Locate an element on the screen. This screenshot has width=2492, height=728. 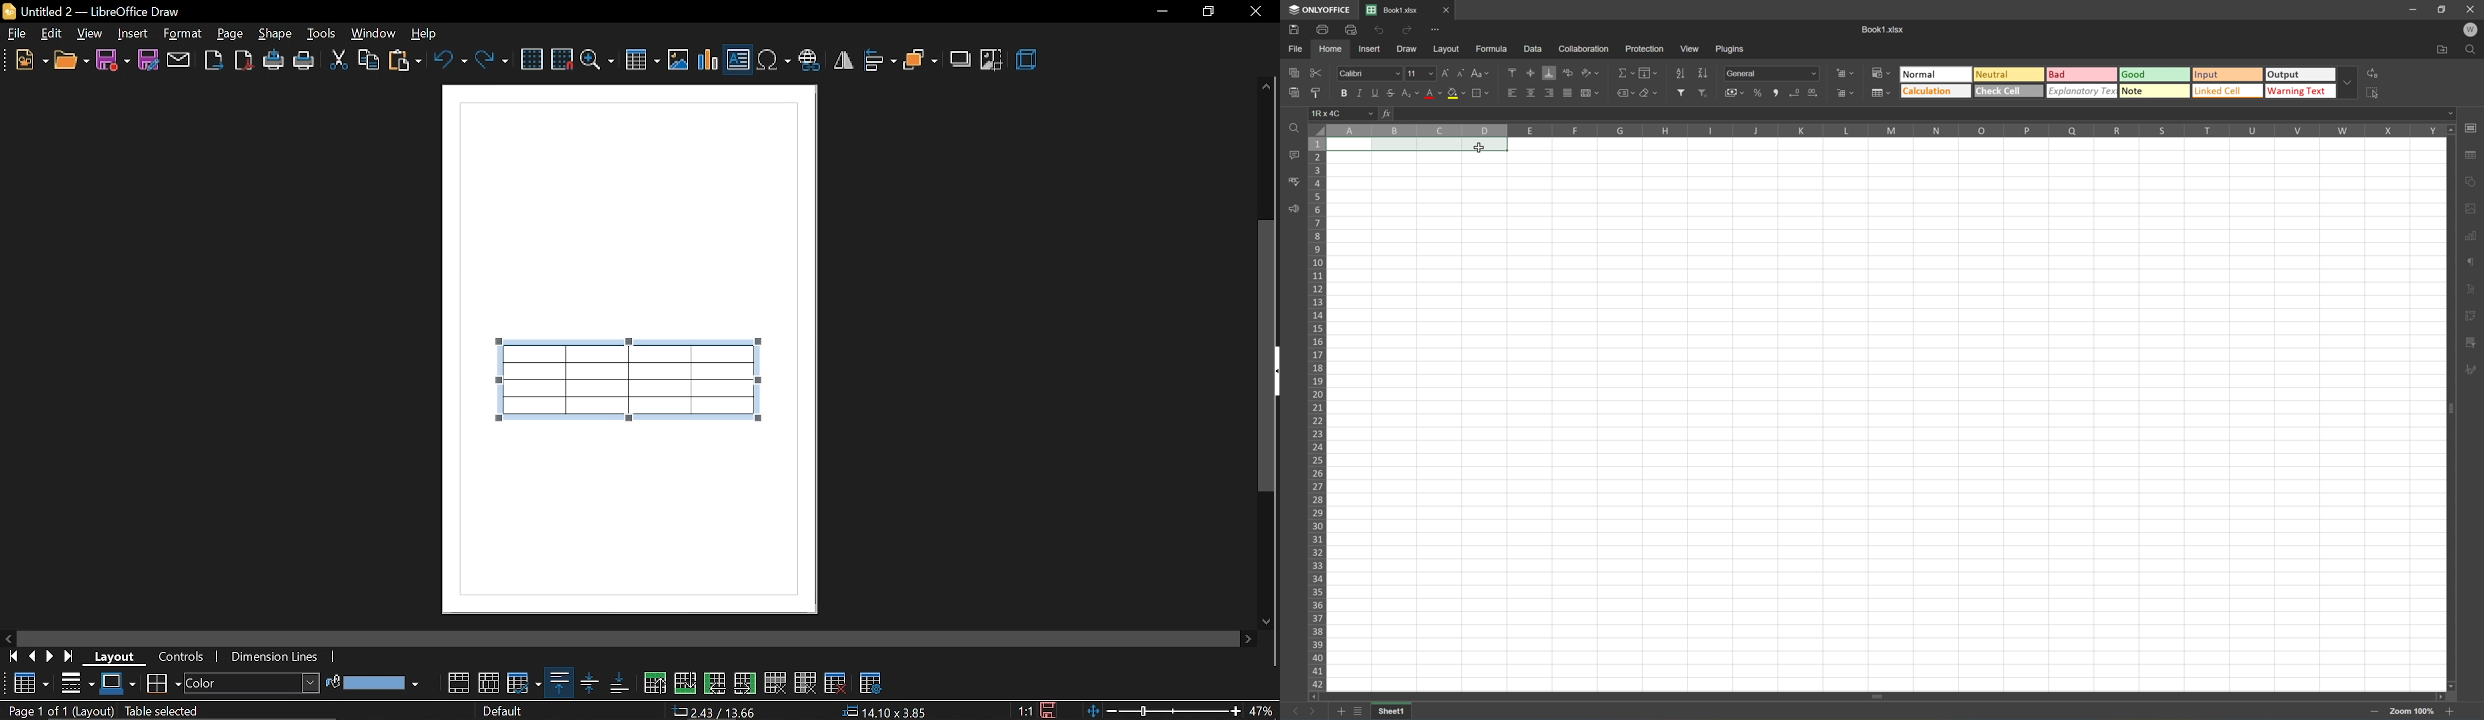
Normal is located at coordinates (1937, 74).